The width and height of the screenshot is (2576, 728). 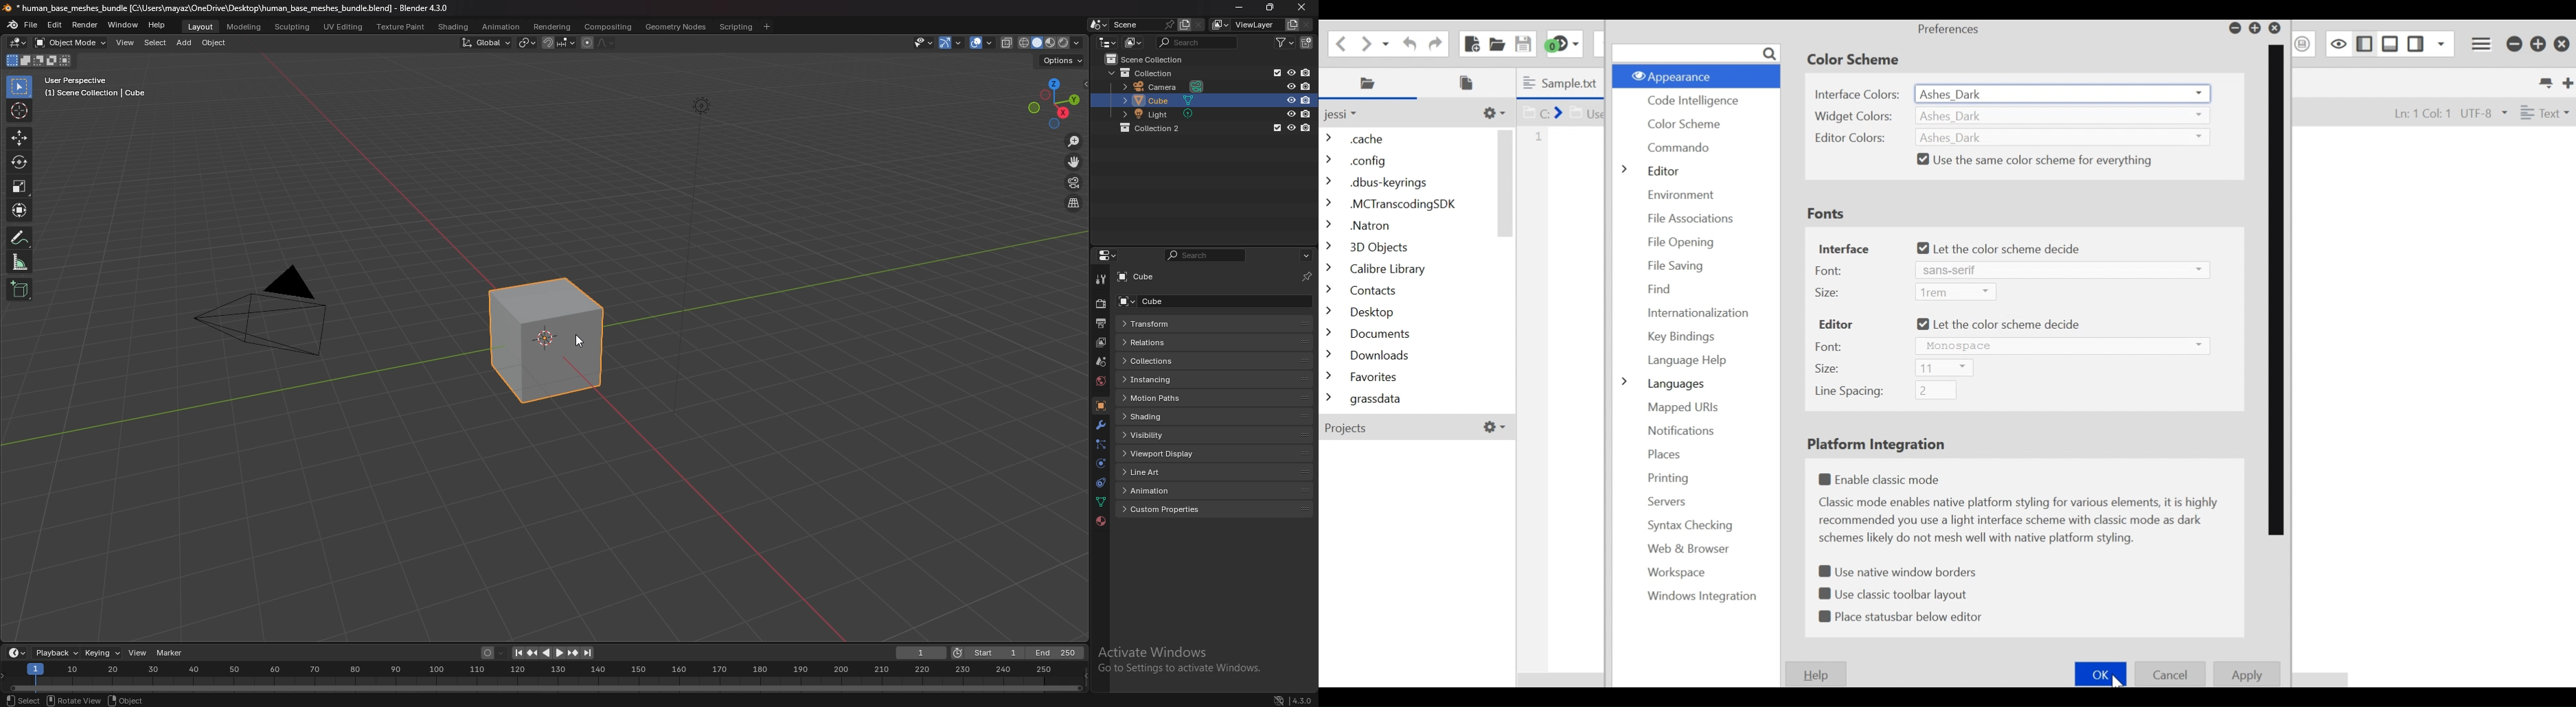 I want to click on Save file, so click(x=1522, y=43).